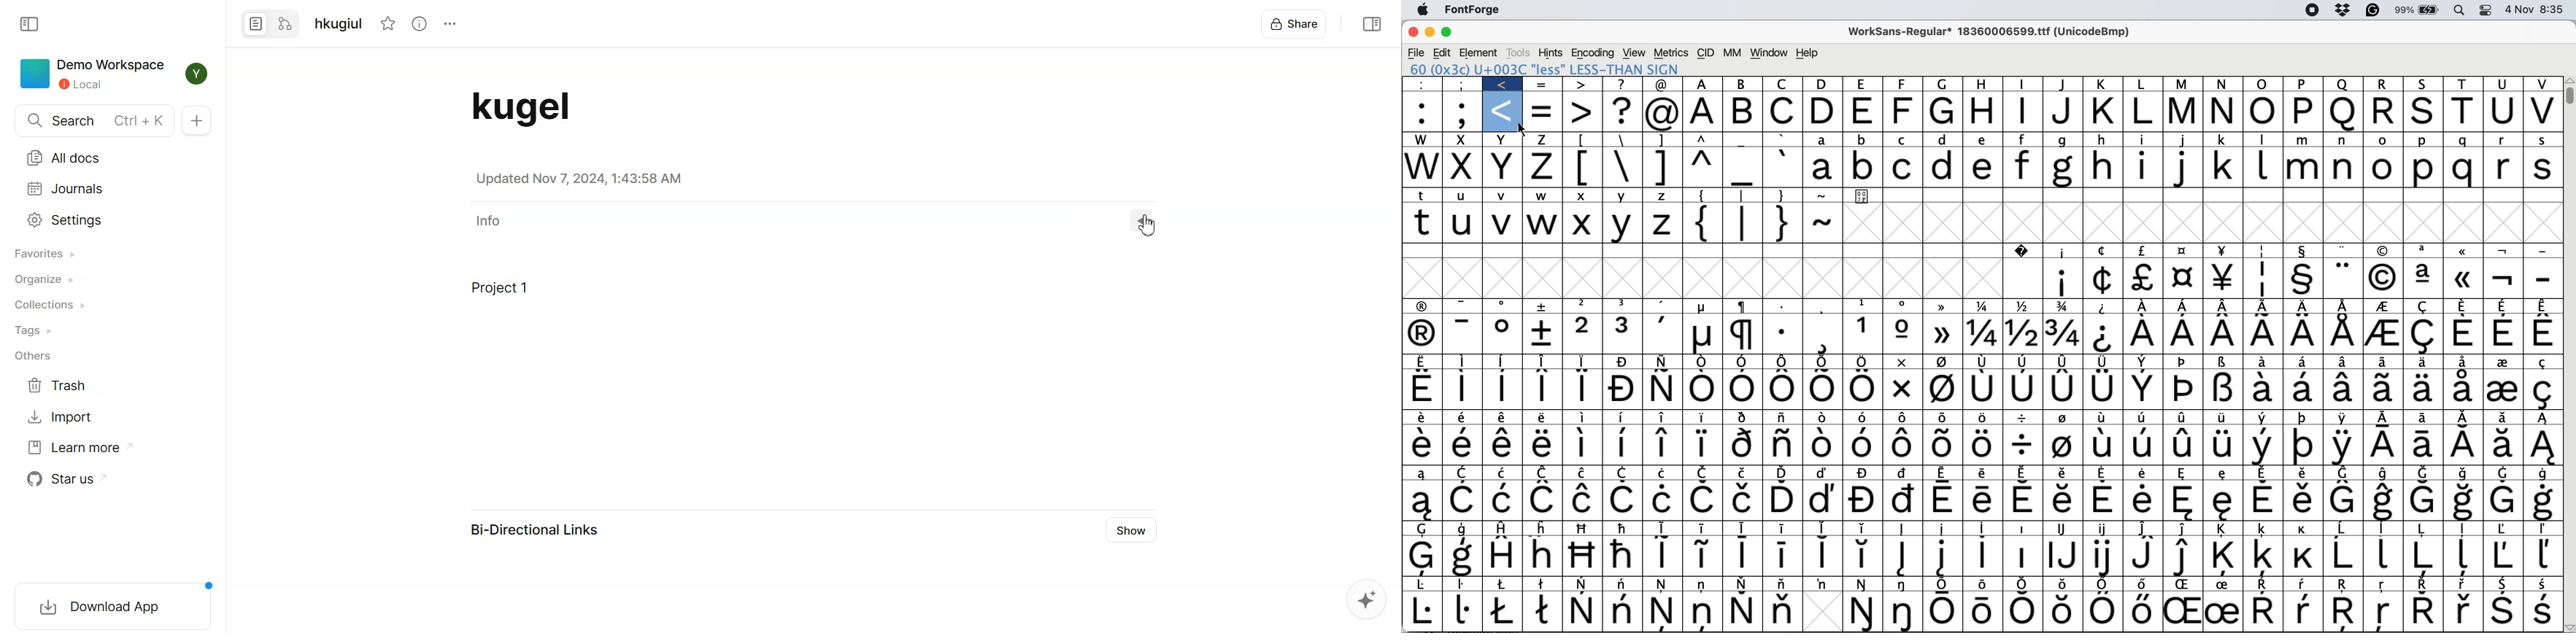 Image resolution: width=2576 pixels, height=644 pixels. What do you see at coordinates (2142, 474) in the screenshot?
I see `Symbol` at bounding box center [2142, 474].